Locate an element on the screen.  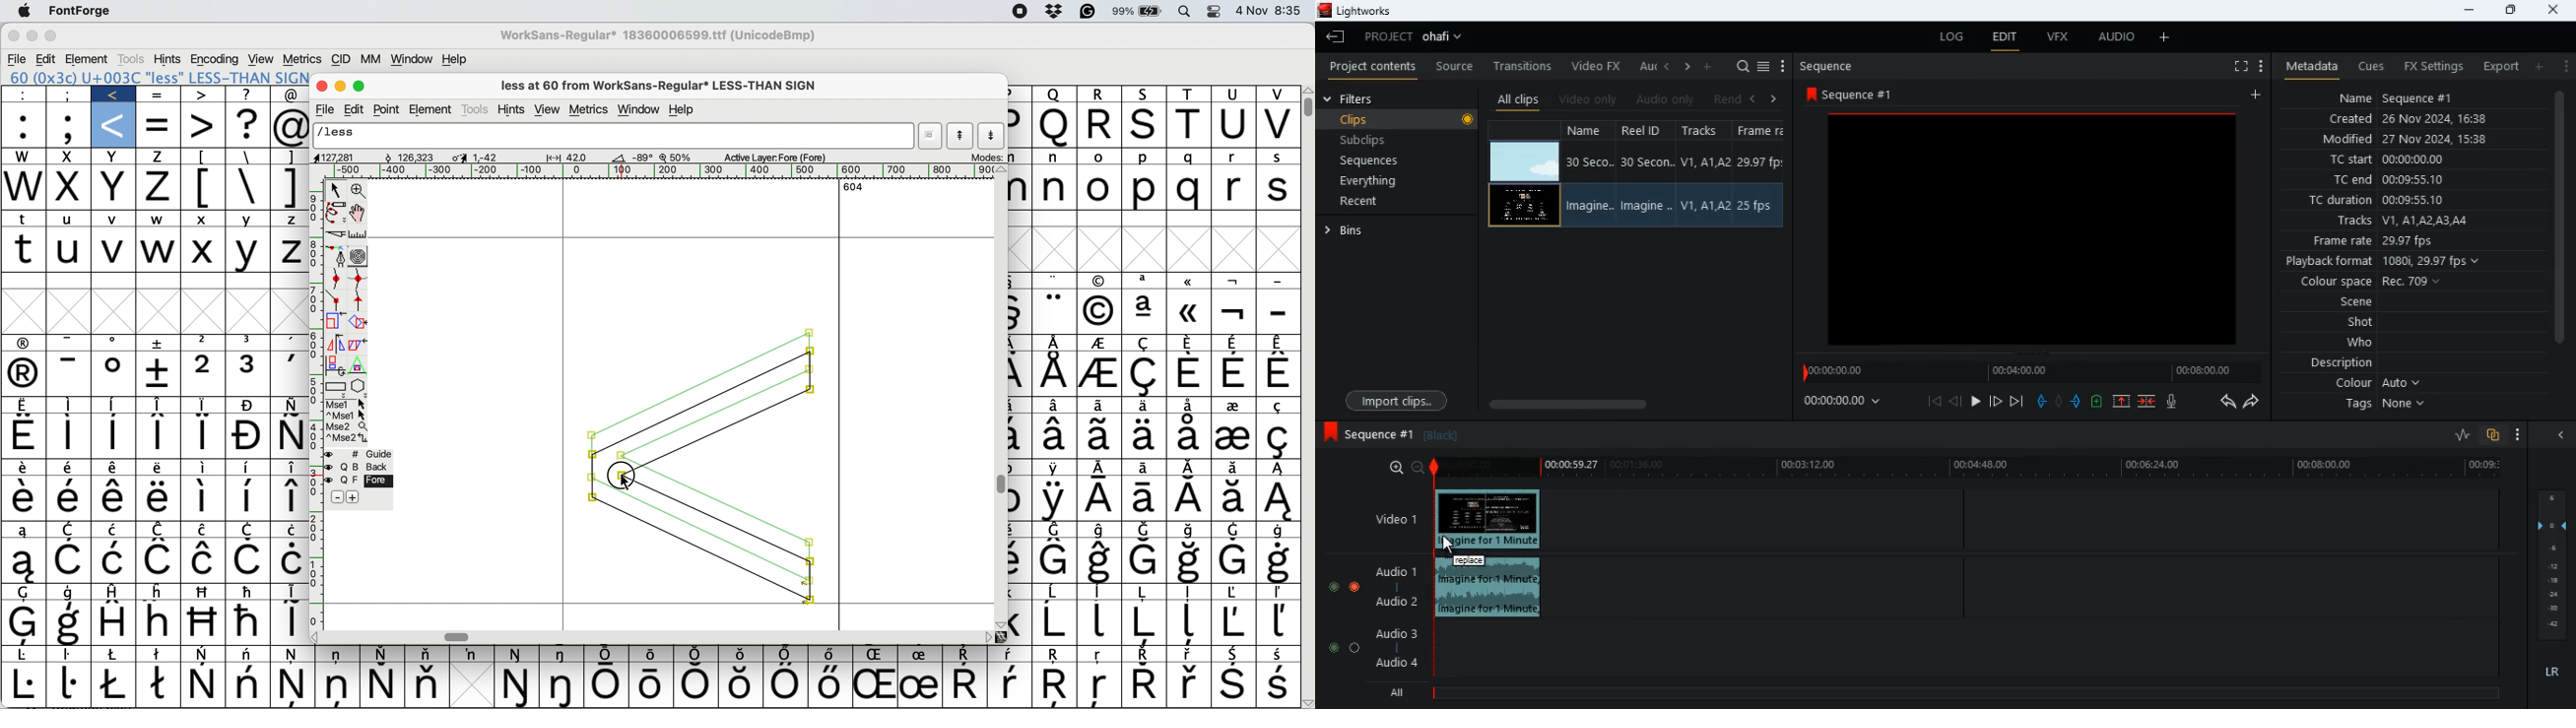
Symbol is located at coordinates (788, 654).